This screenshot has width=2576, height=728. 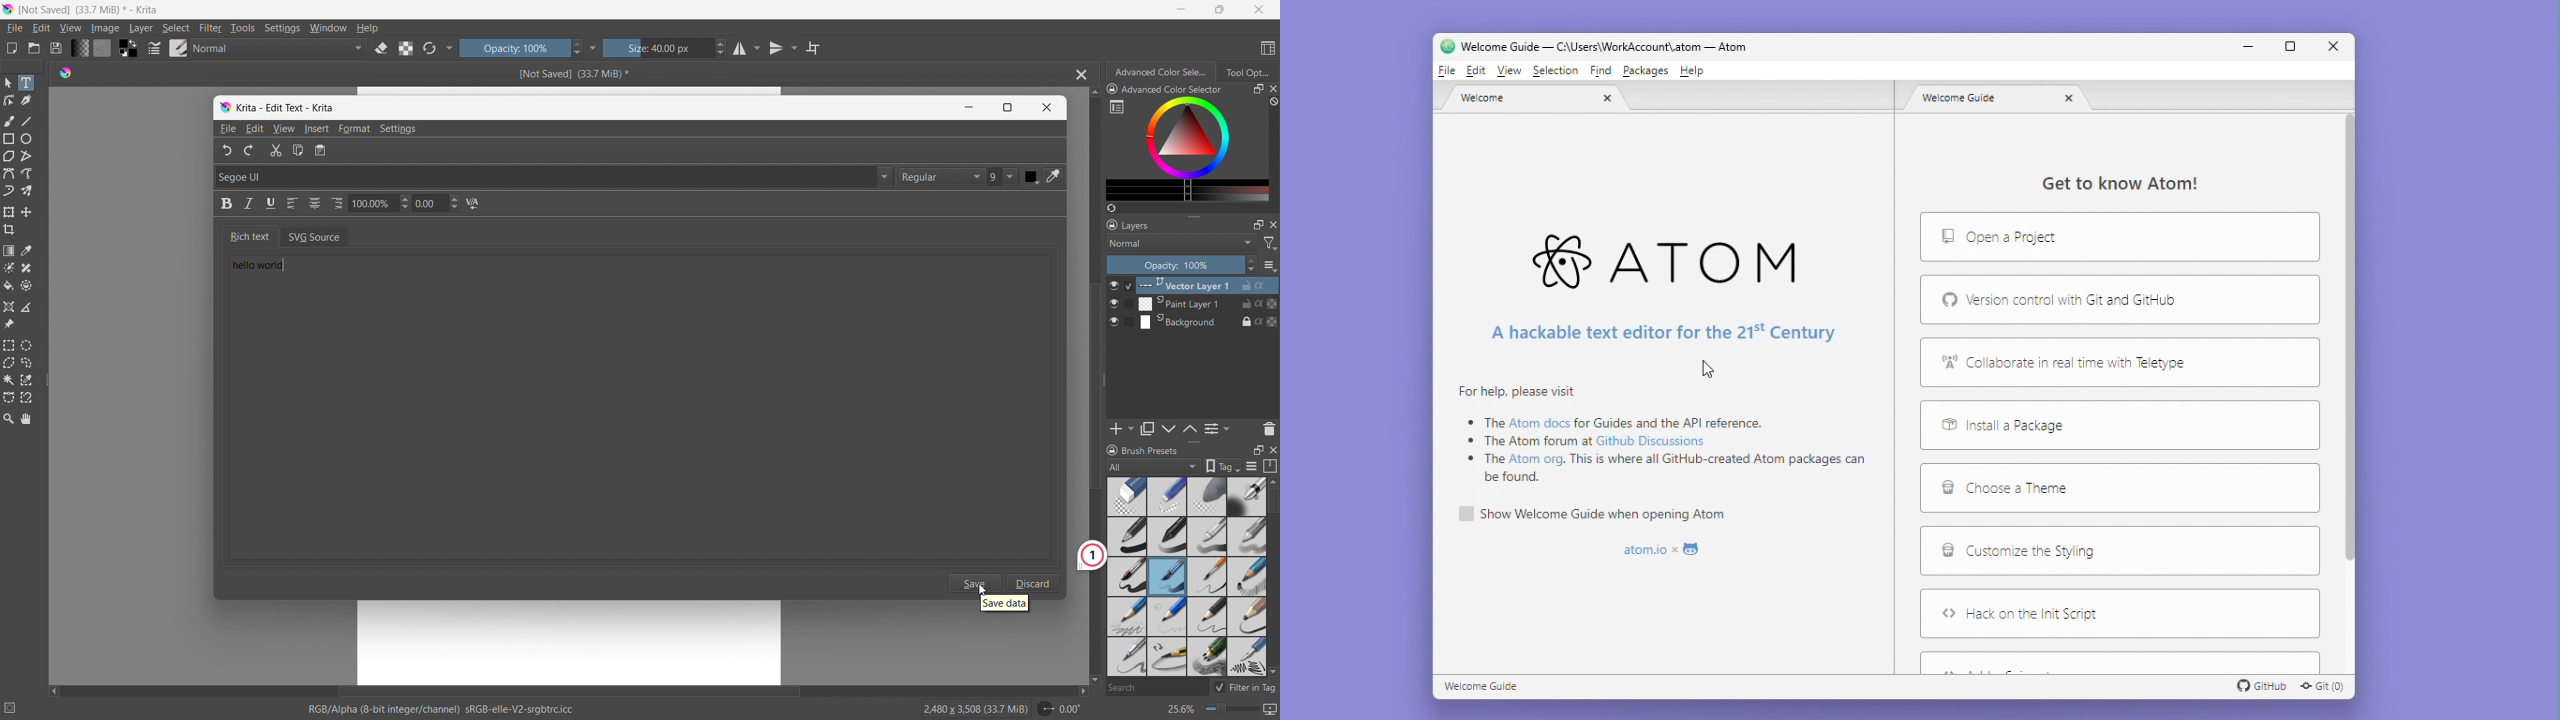 What do you see at coordinates (225, 108) in the screenshot?
I see `logo` at bounding box center [225, 108].